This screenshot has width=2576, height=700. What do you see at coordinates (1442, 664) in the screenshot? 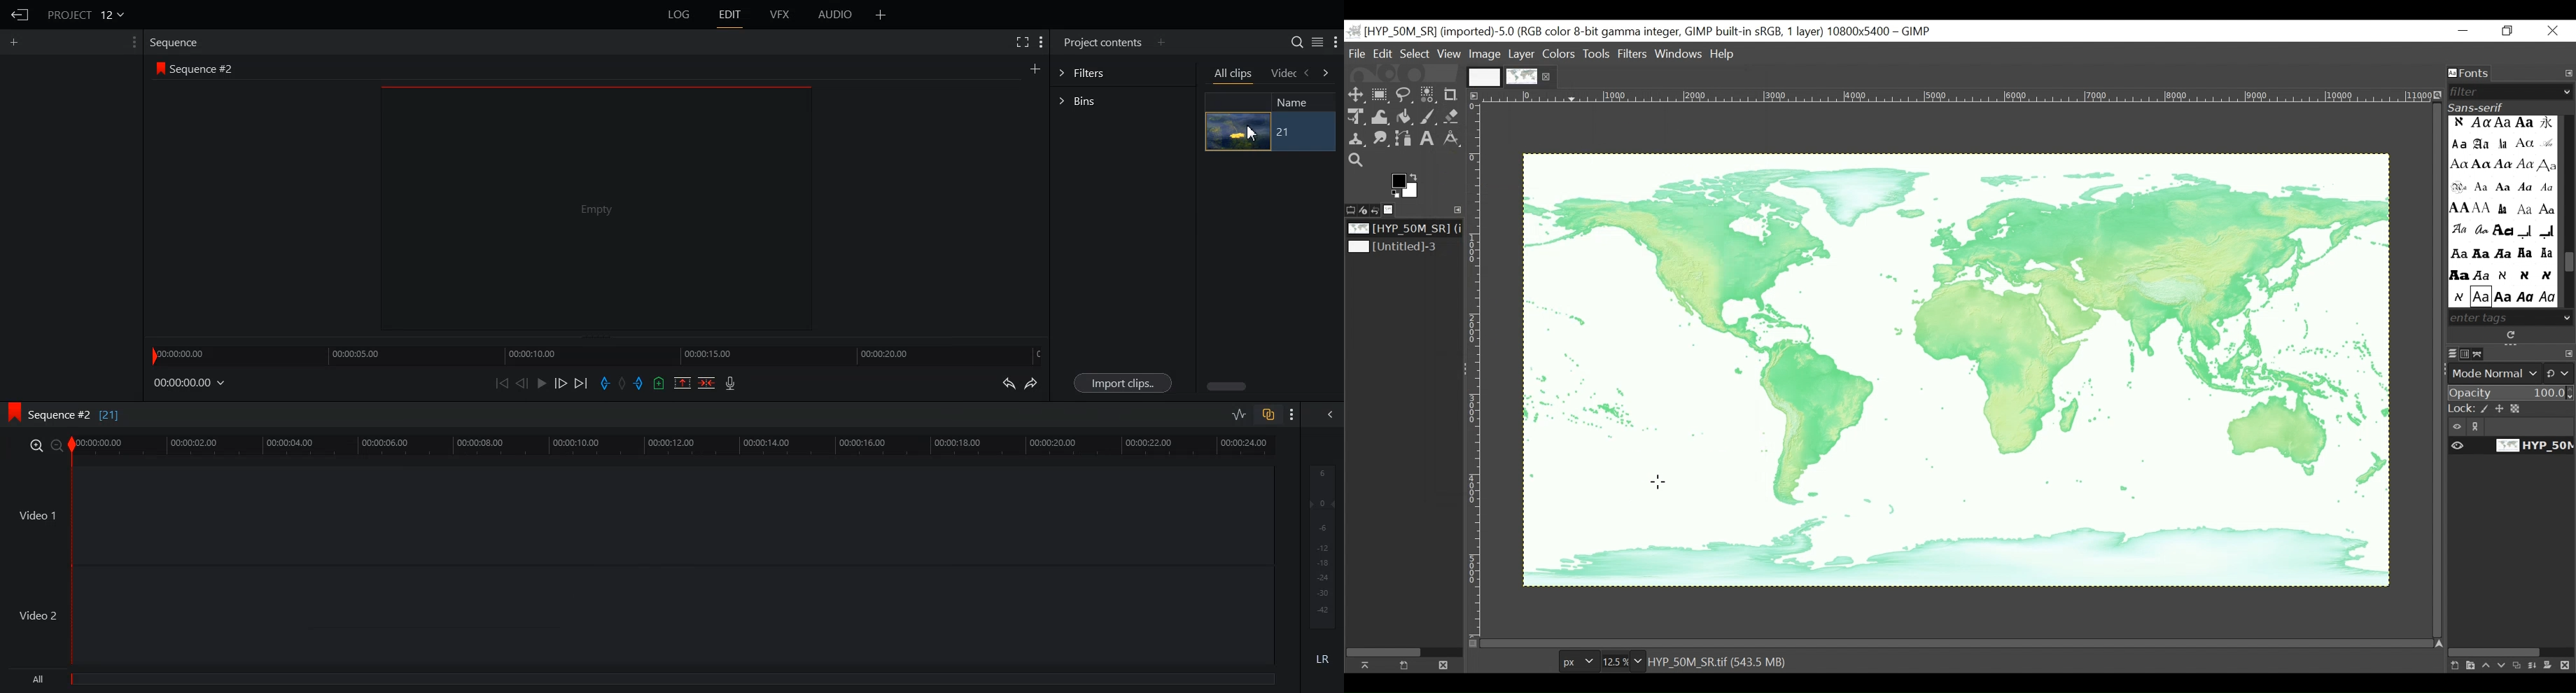
I see `Close` at bounding box center [1442, 664].